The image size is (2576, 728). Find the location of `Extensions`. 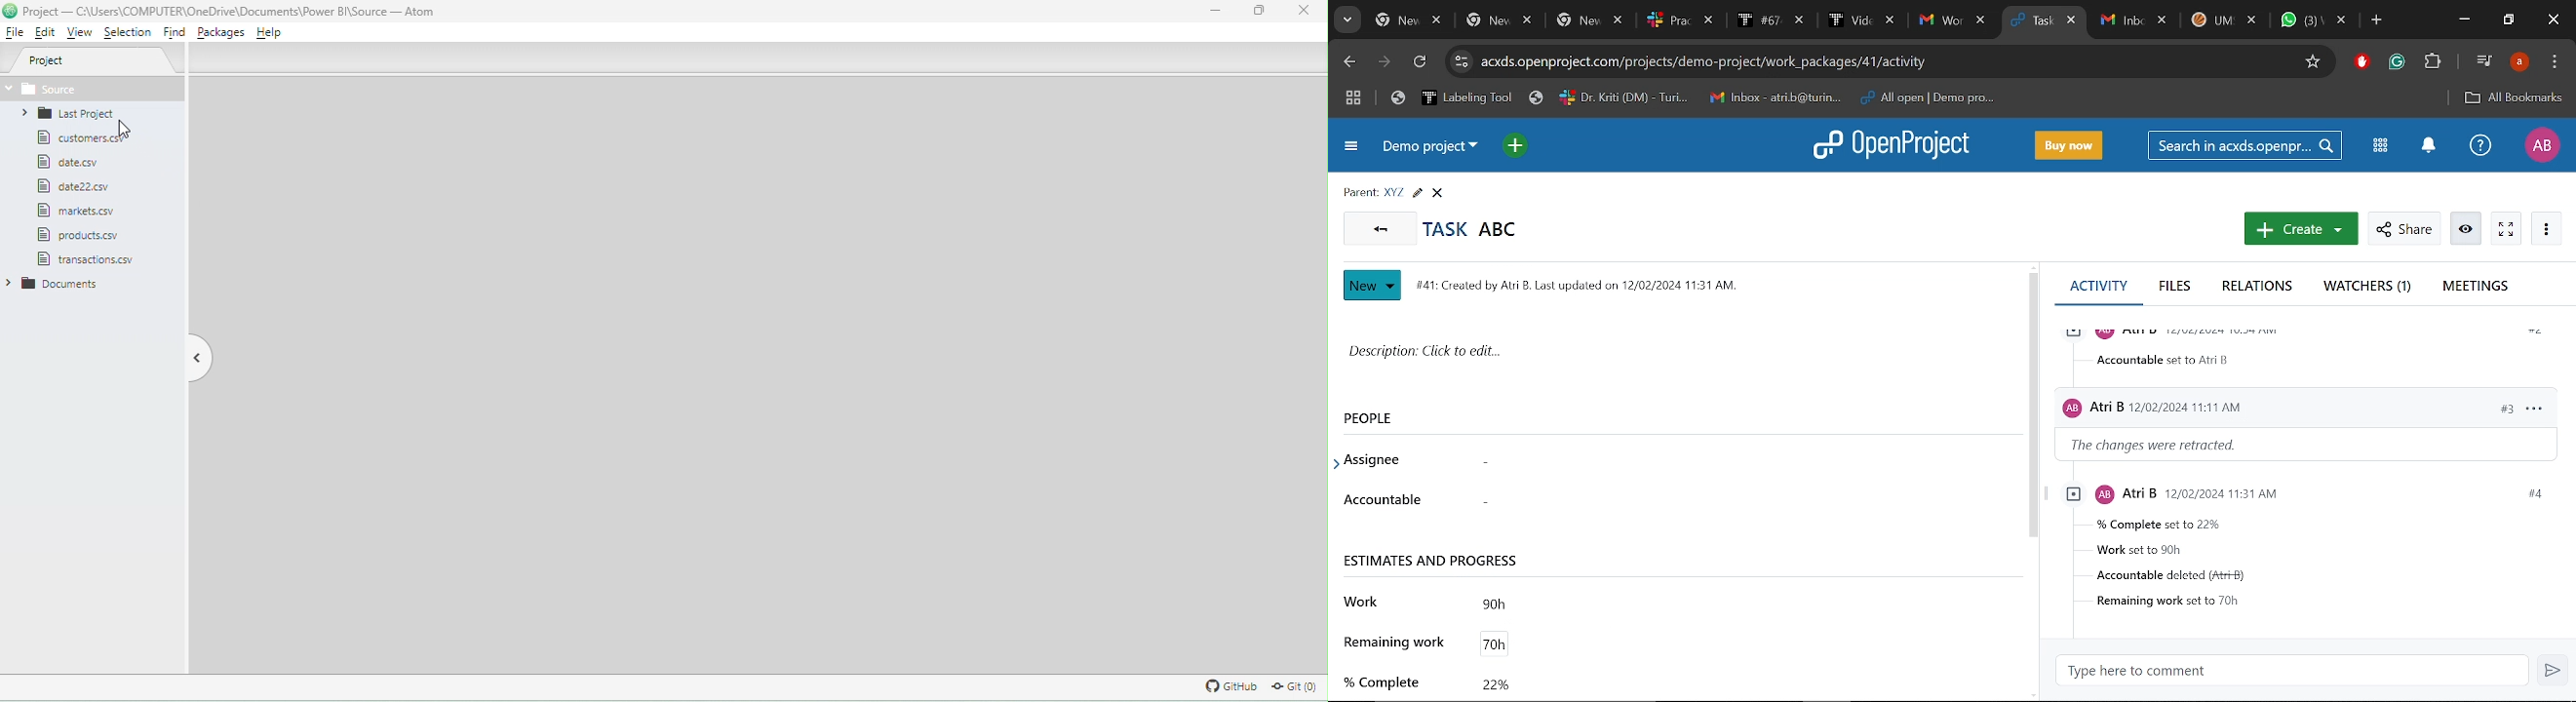

Extensions is located at coordinates (2435, 62).